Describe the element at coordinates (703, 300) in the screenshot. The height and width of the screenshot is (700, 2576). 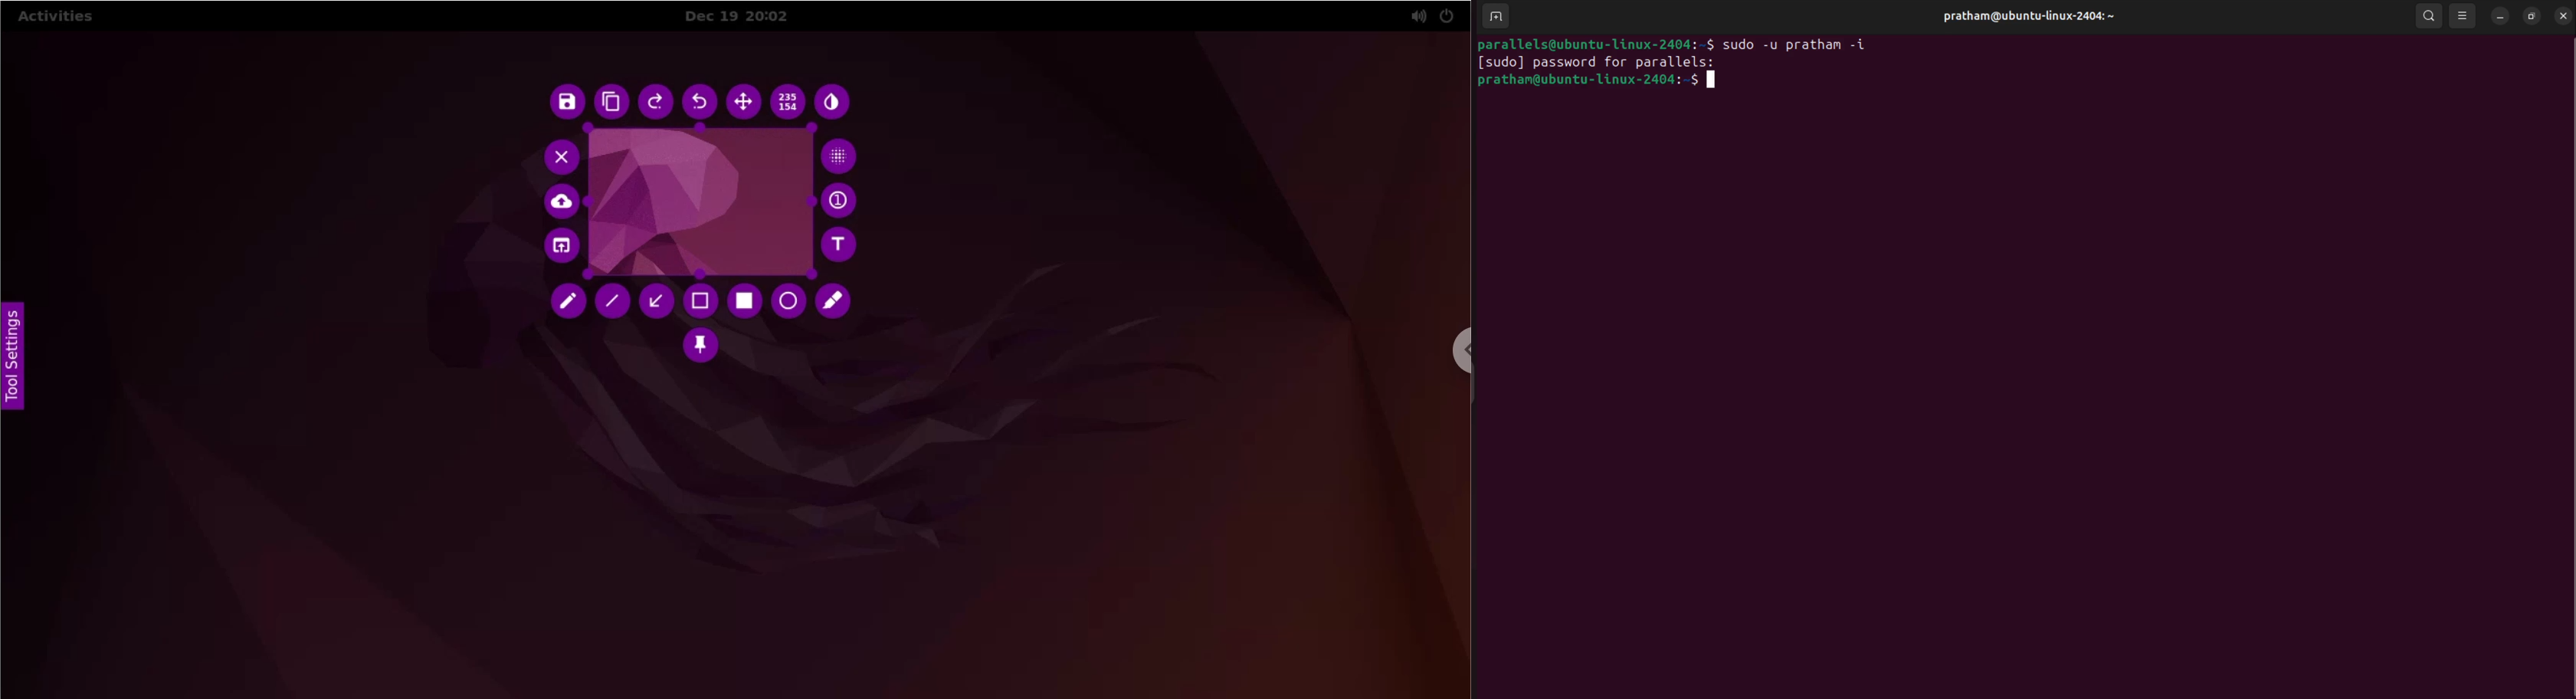
I see `selection tool` at that location.